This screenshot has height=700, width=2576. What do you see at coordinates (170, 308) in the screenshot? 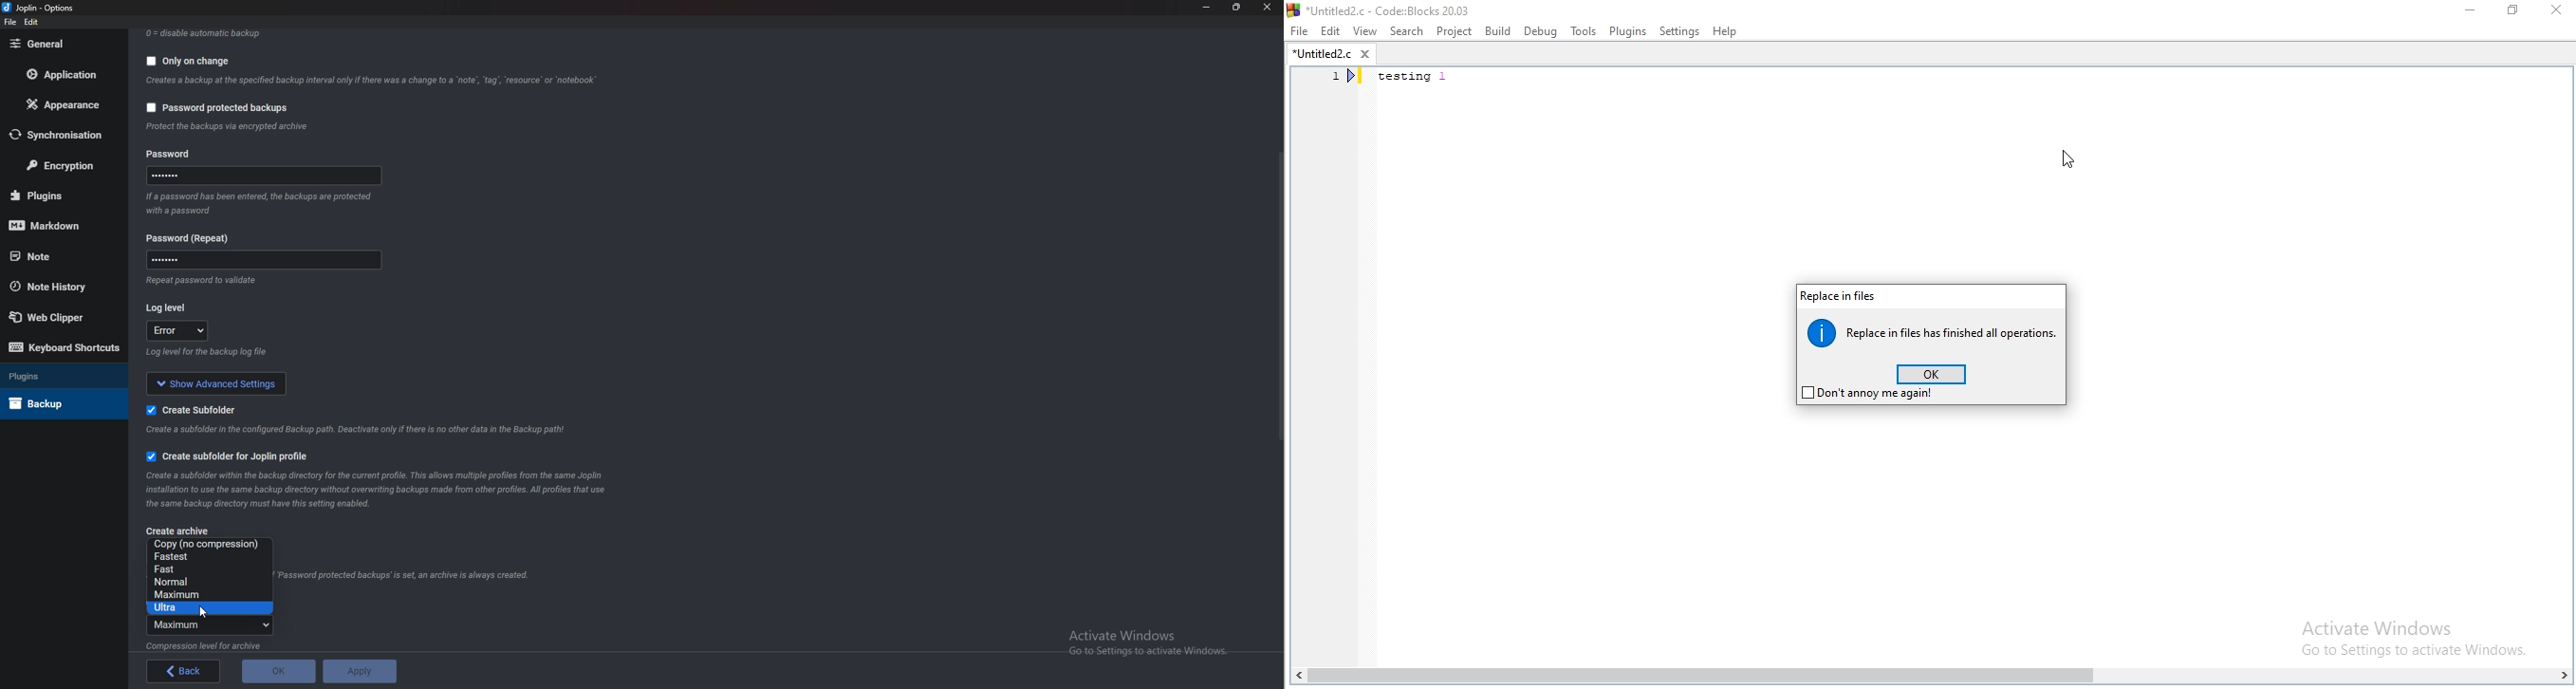
I see `Log level` at bounding box center [170, 308].